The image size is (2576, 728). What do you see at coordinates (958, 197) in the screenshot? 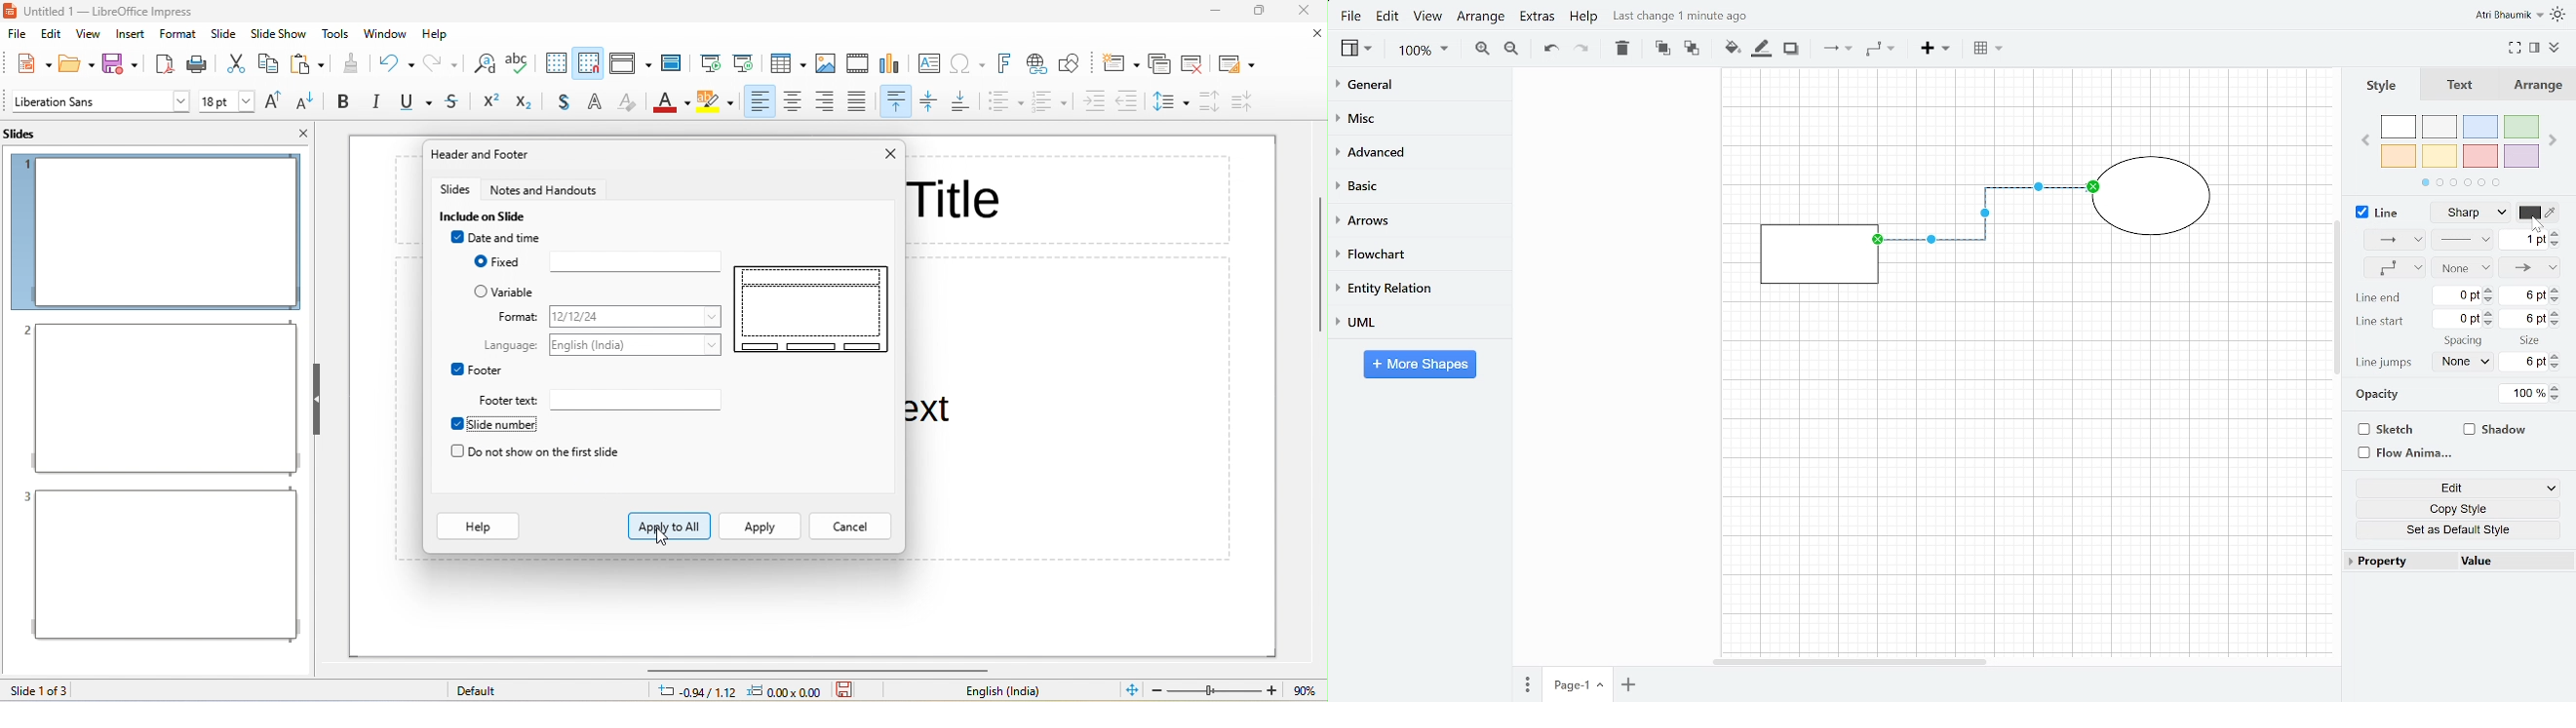
I see `Title` at bounding box center [958, 197].